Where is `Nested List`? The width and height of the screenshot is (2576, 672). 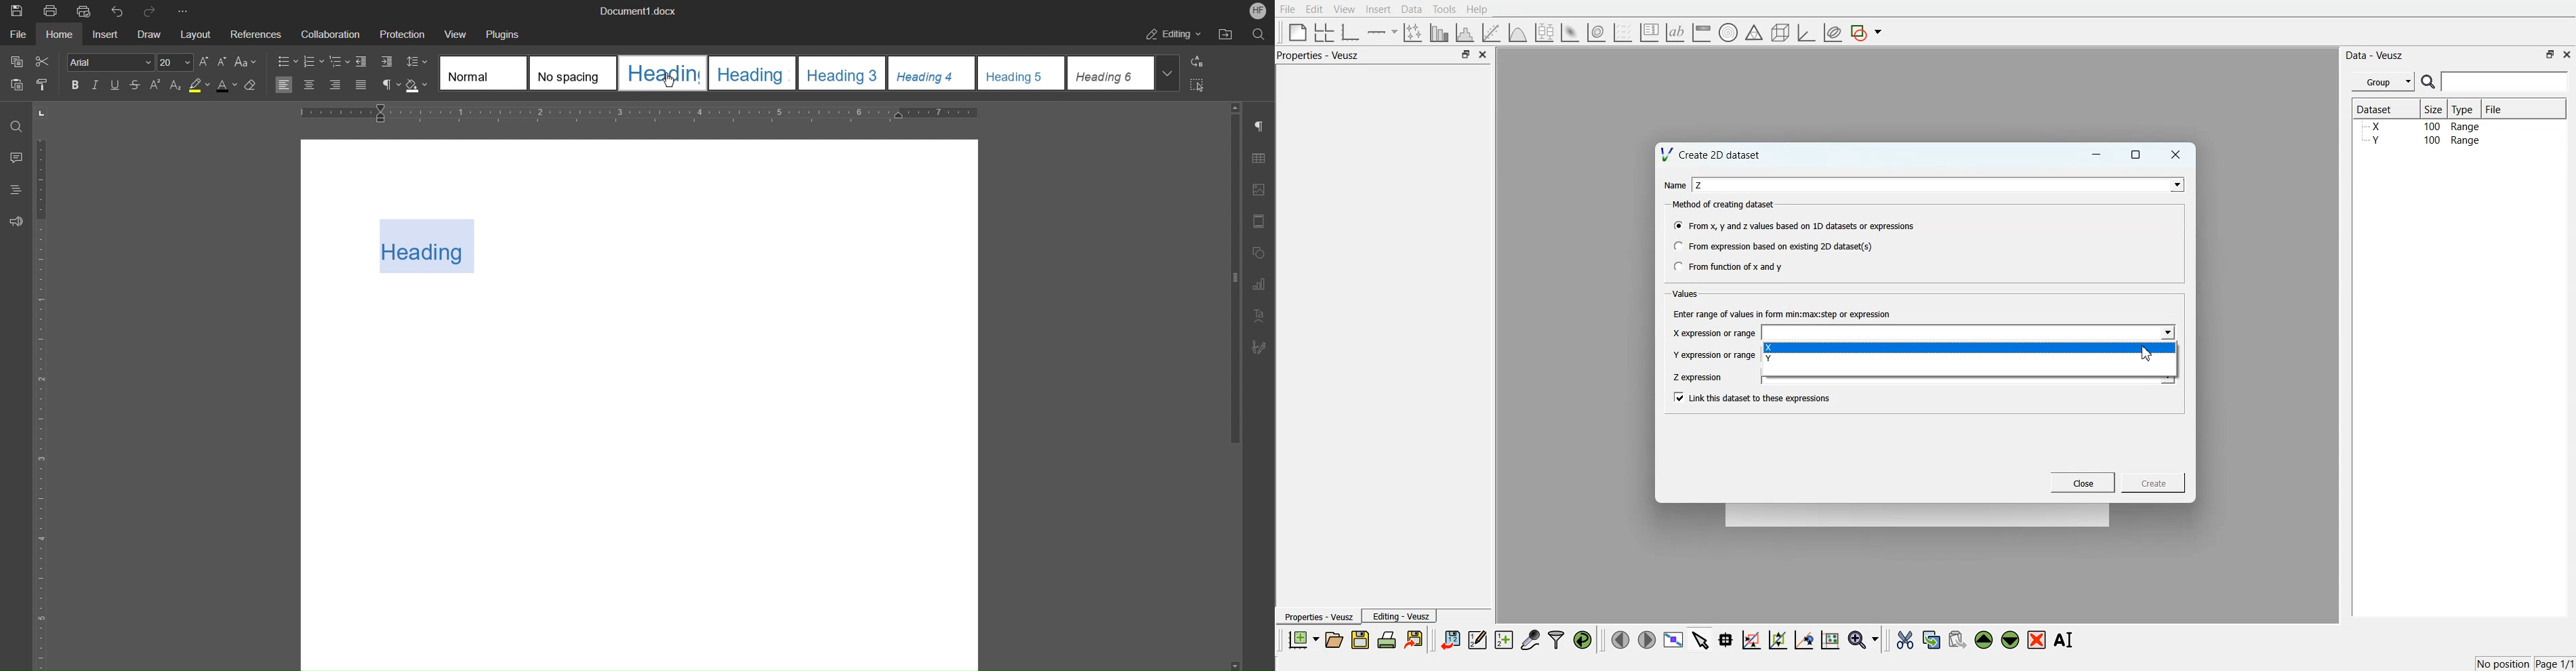 Nested List is located at coordinates (338, 62).